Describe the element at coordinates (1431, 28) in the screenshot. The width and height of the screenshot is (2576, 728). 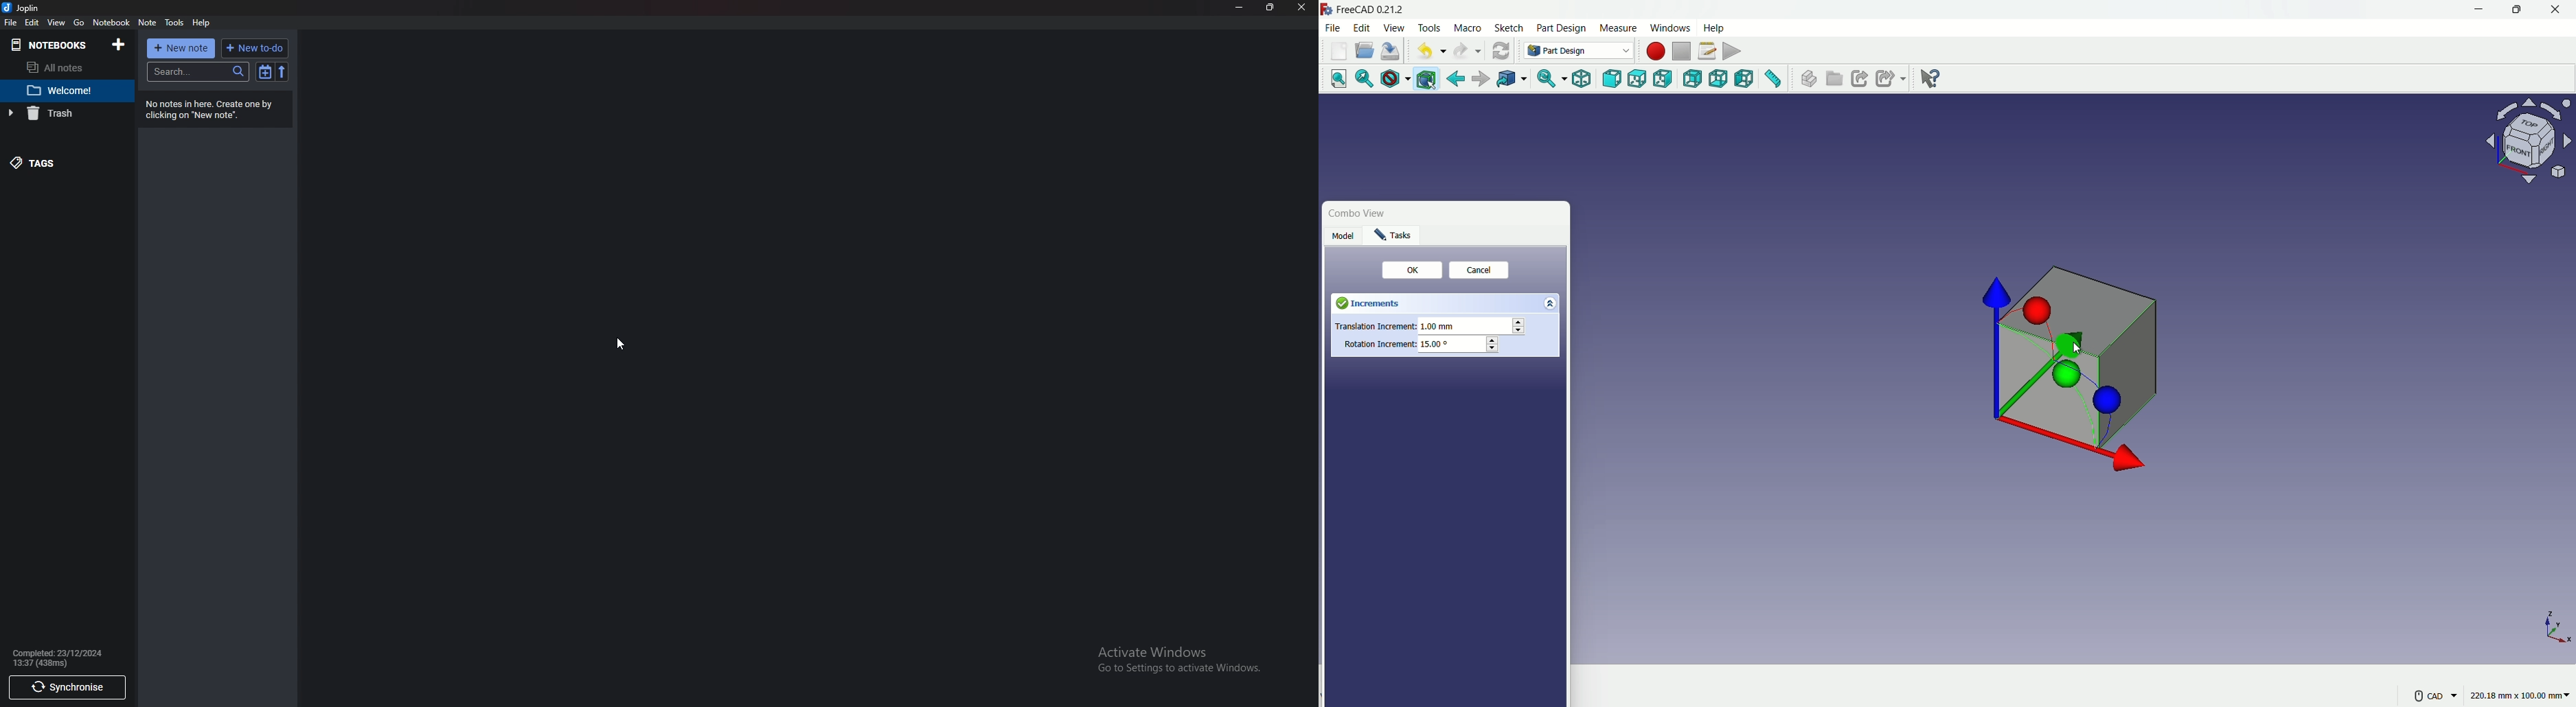
I see `tools` at that location.